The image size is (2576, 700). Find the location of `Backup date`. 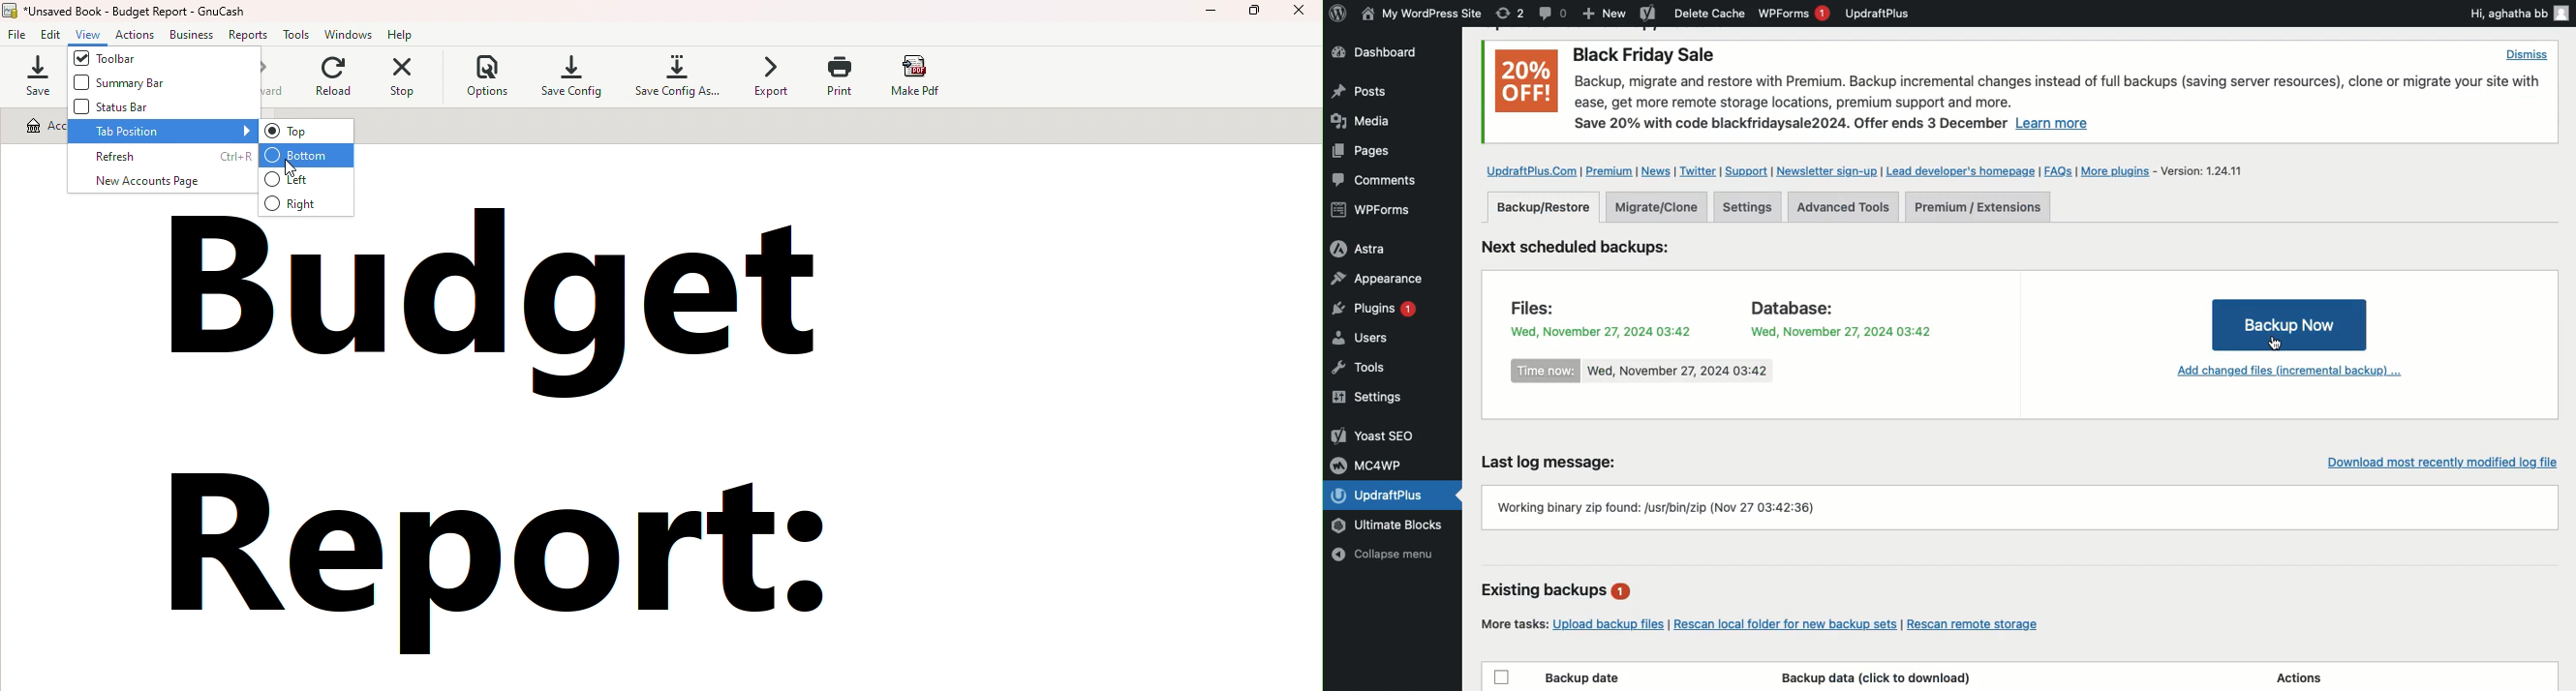

Backup date is located at coordinates (1585, 678).